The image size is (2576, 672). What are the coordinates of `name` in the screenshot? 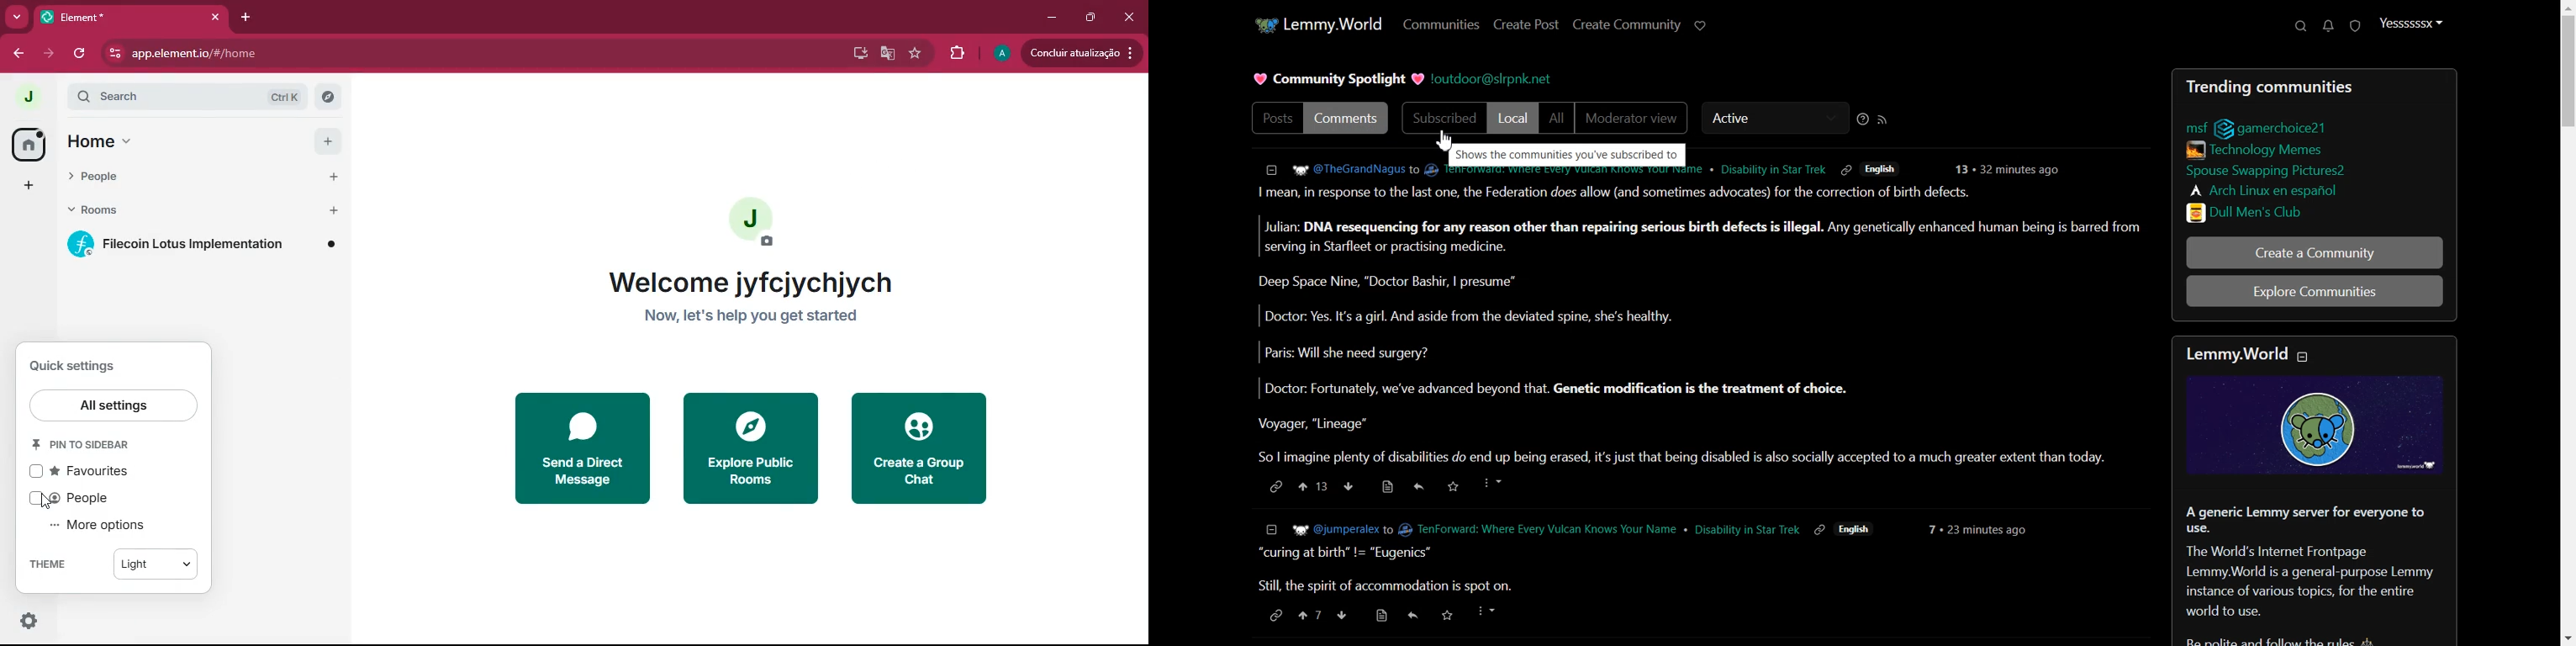 It's located at (1593, 528).